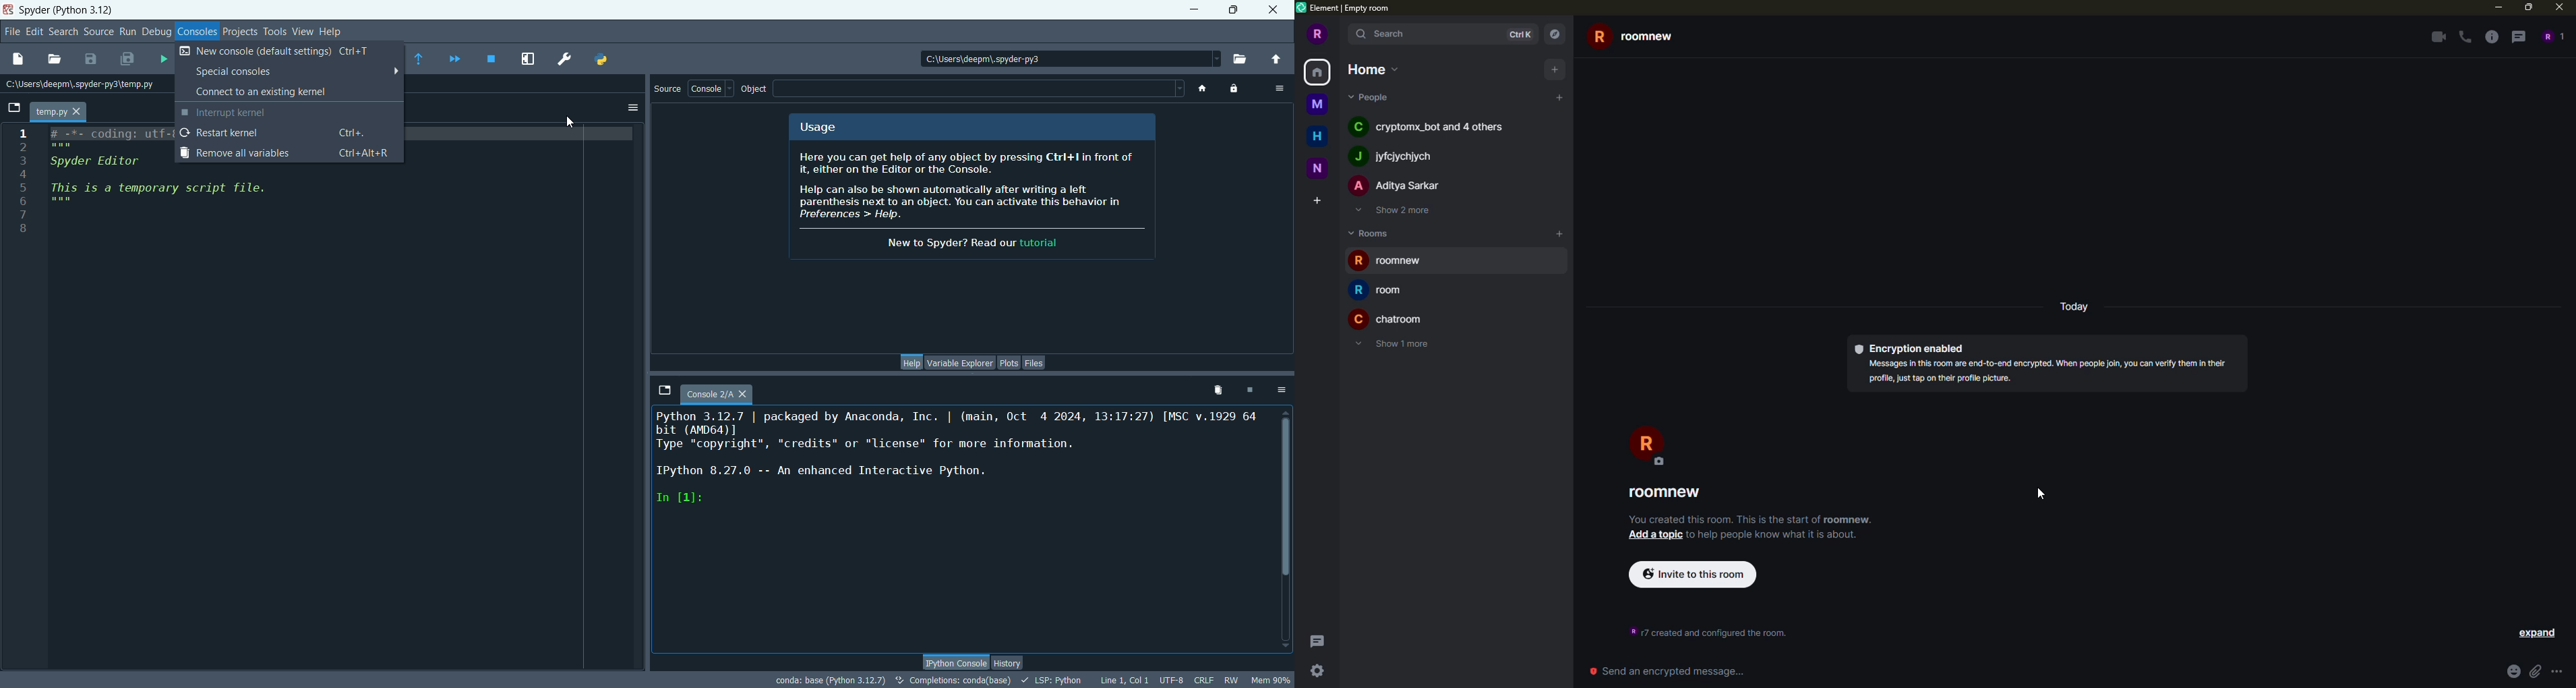 The width and height of the screenshot is (2576, 700). What do you see at coordinates (1638, 36) in the screenshot?
I see `roomnew` at bounding box center [1638, 36].